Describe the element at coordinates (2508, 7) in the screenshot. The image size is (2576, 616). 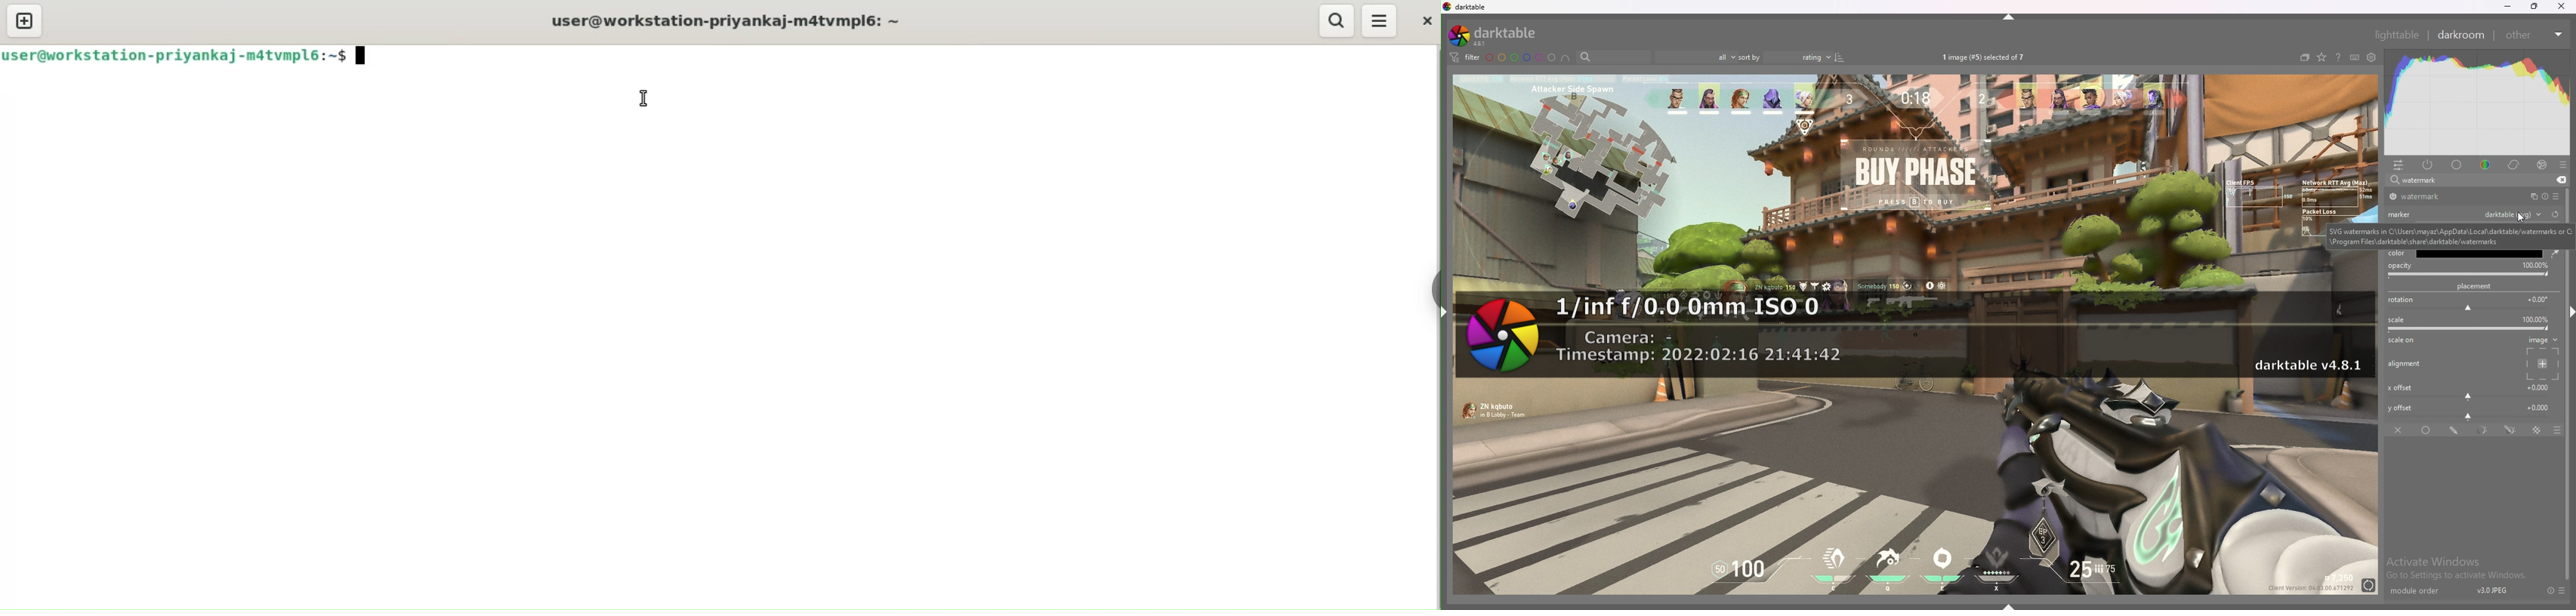
I see `minimize` at that location.